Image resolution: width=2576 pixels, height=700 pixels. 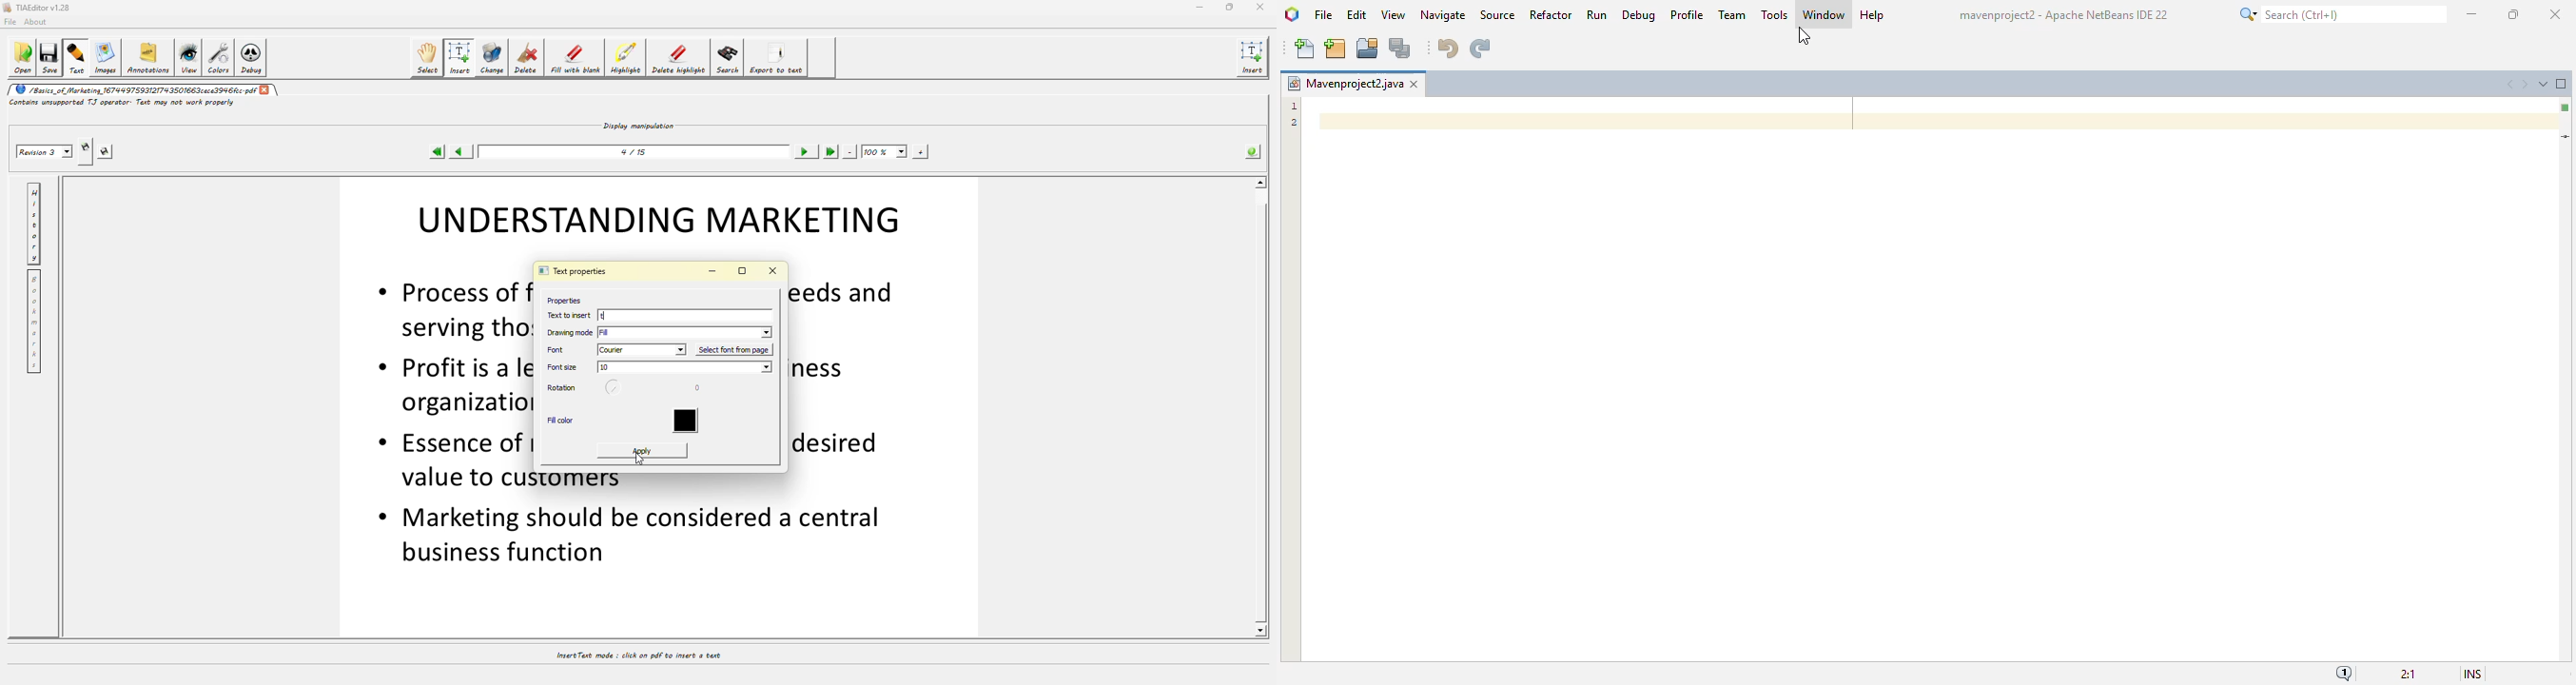 What do you see at coordinates (1449, 49) in the screenshot?
I see `undo` at bounding box center [1449, 49].